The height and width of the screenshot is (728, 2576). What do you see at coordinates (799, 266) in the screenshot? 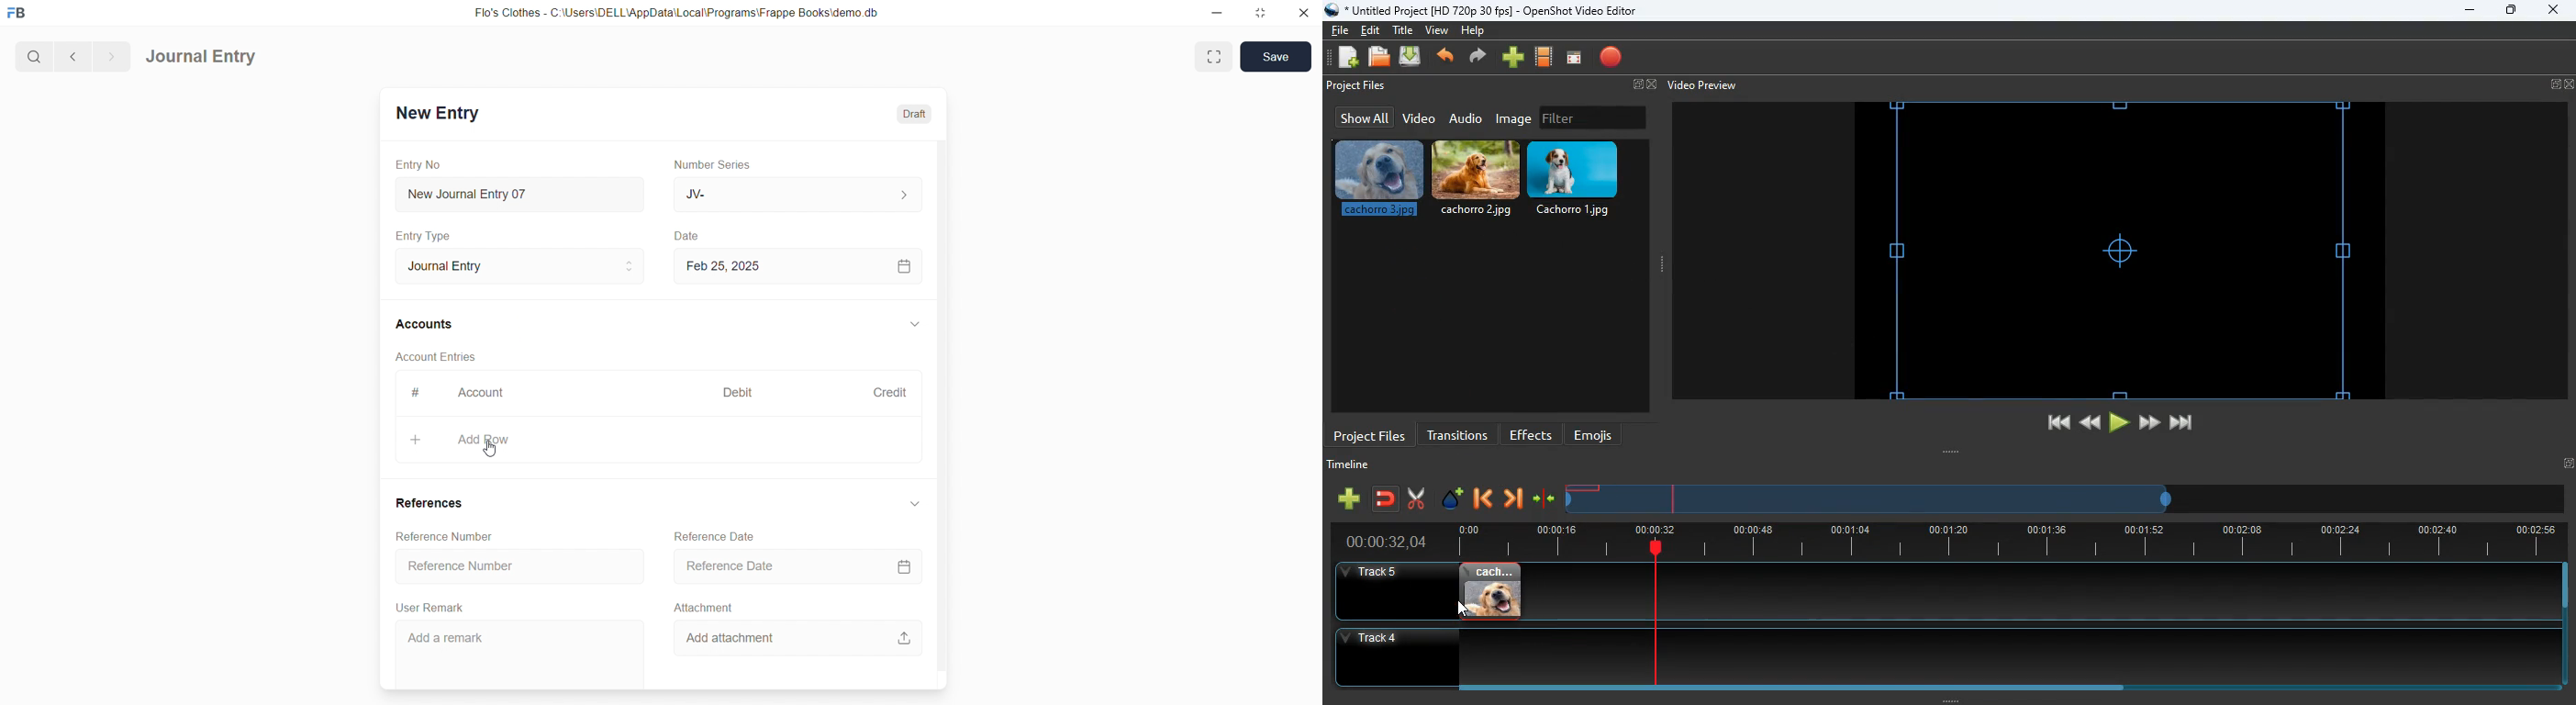
I see `Feb 25, 2025` at bounding box center [799, 266].